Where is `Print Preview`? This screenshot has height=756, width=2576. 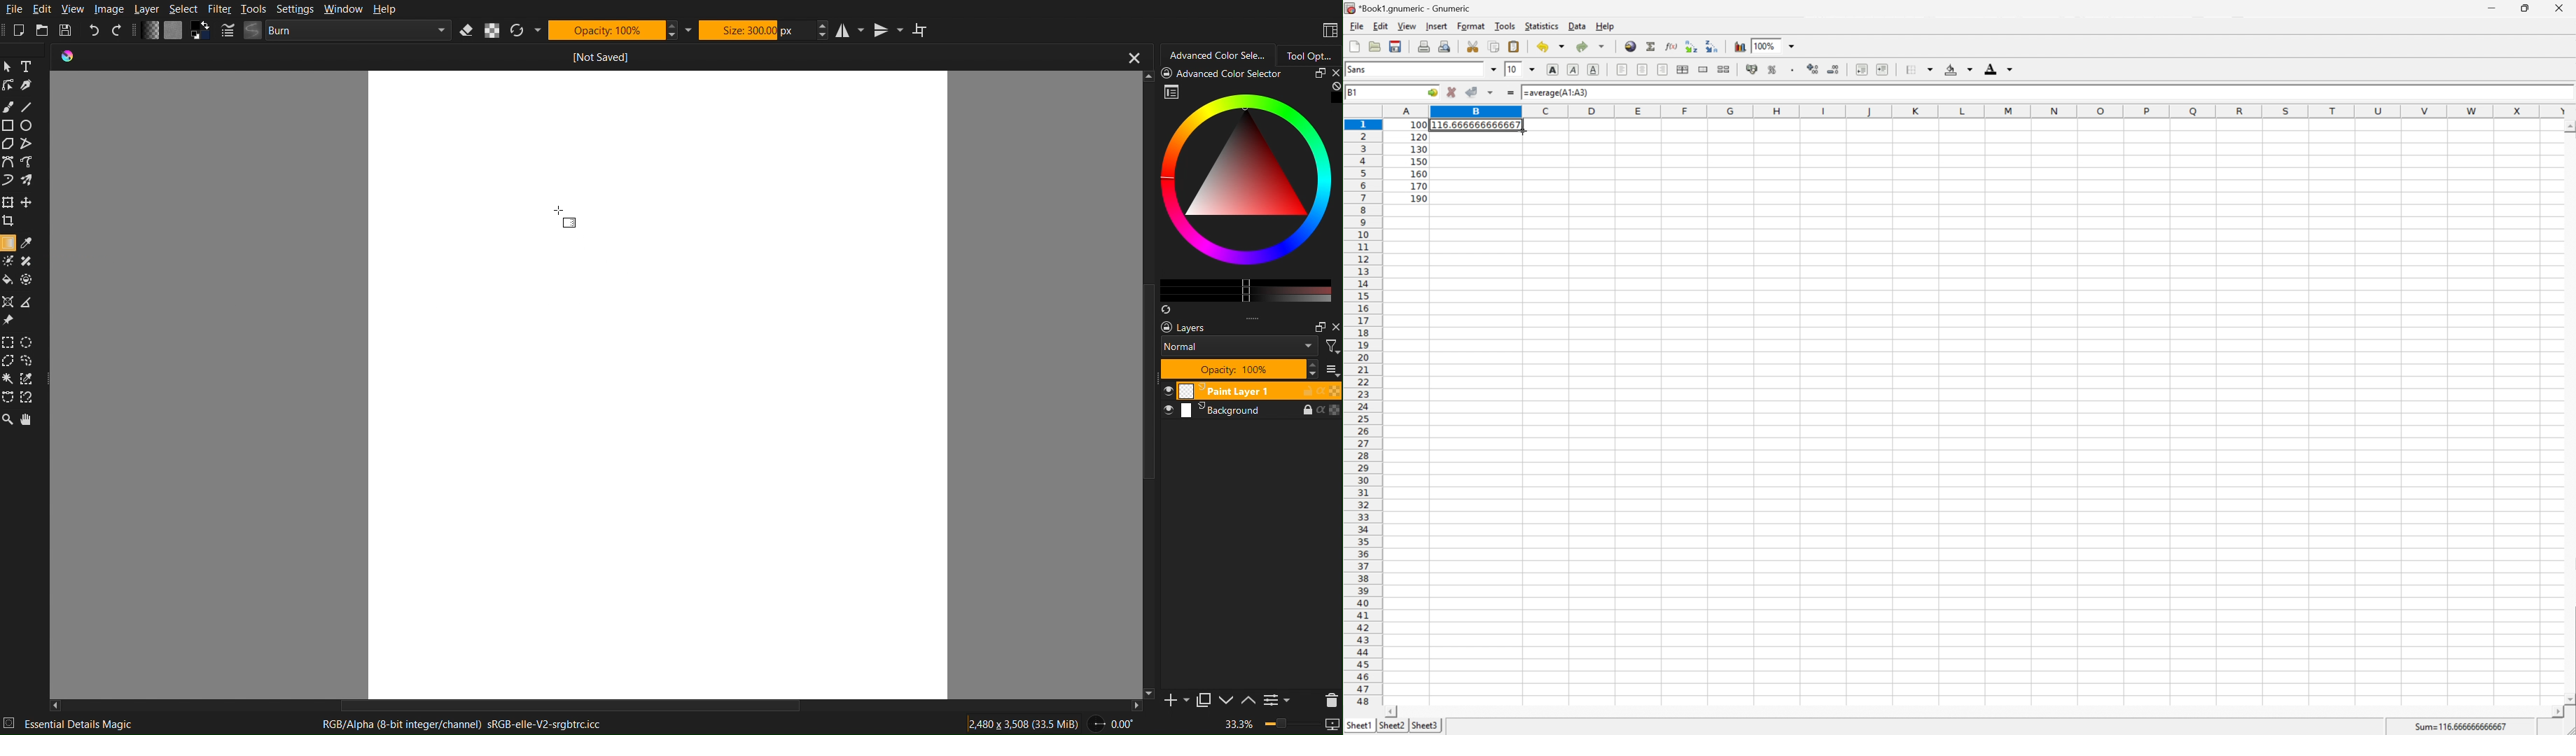
Print Preview is located at coordinates (1447, 46).